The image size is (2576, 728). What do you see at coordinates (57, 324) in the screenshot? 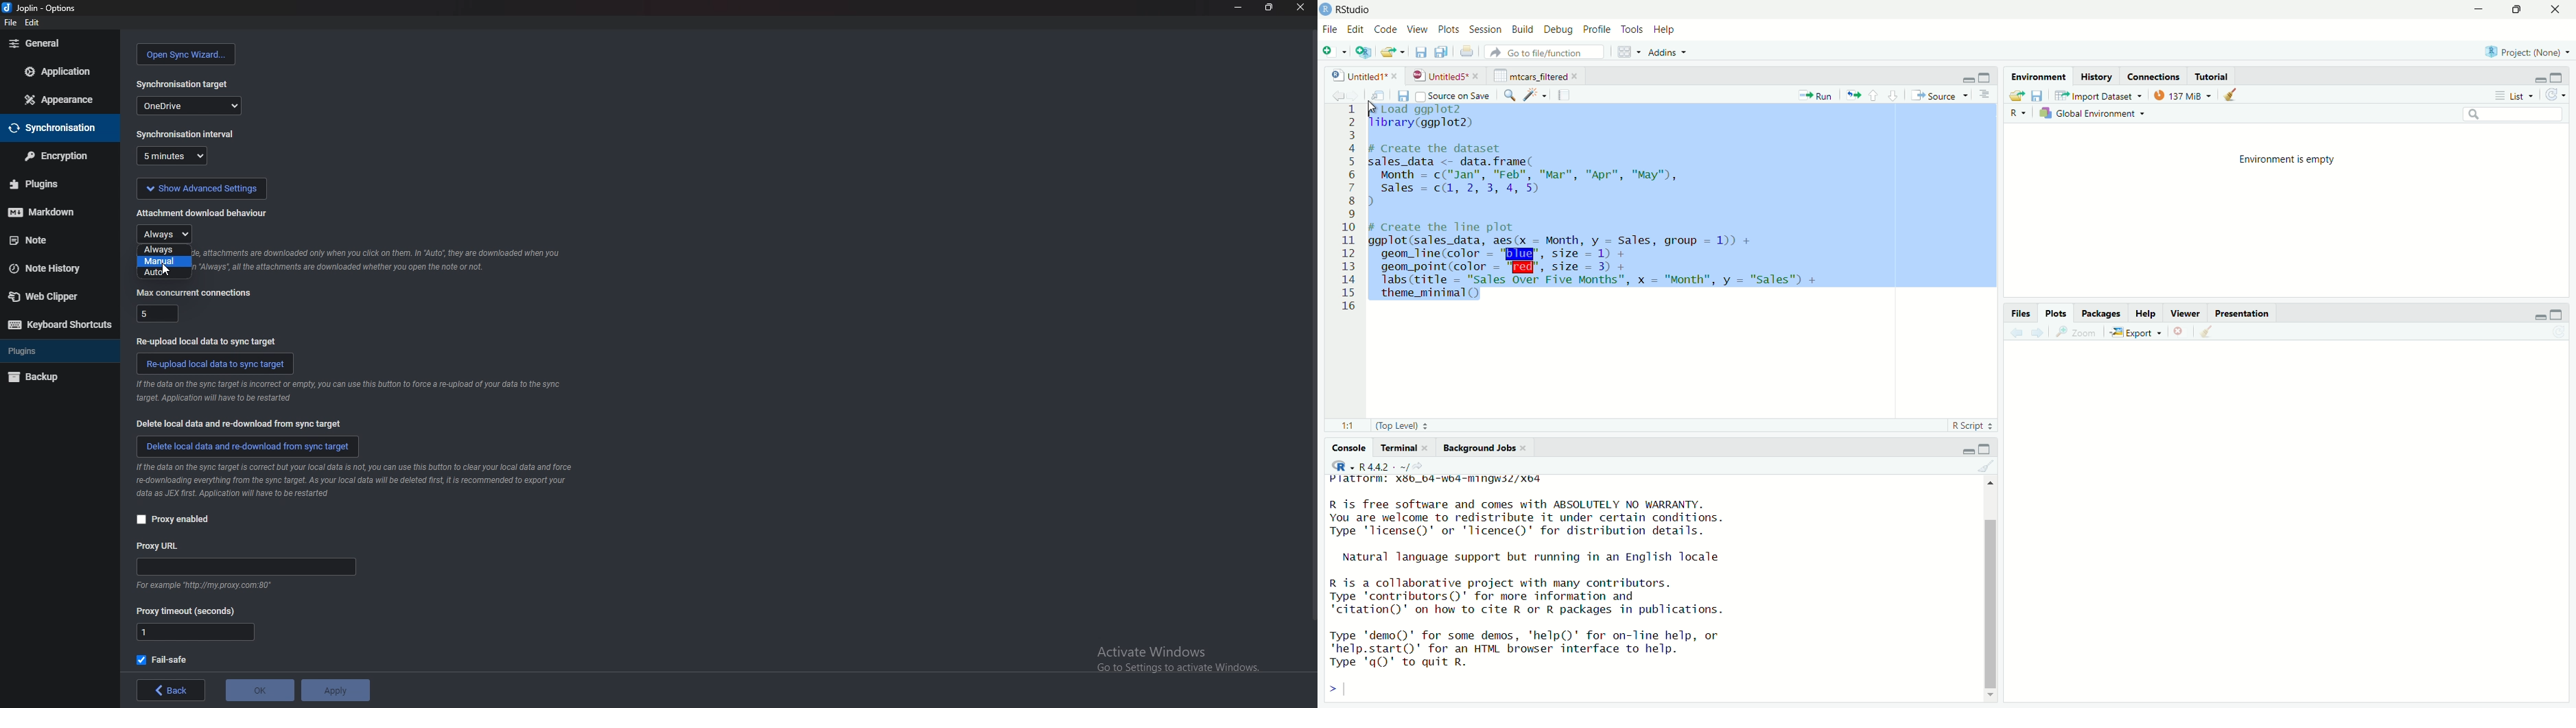
I see `keyboard shortcuts` at bounding box center [57, 324].